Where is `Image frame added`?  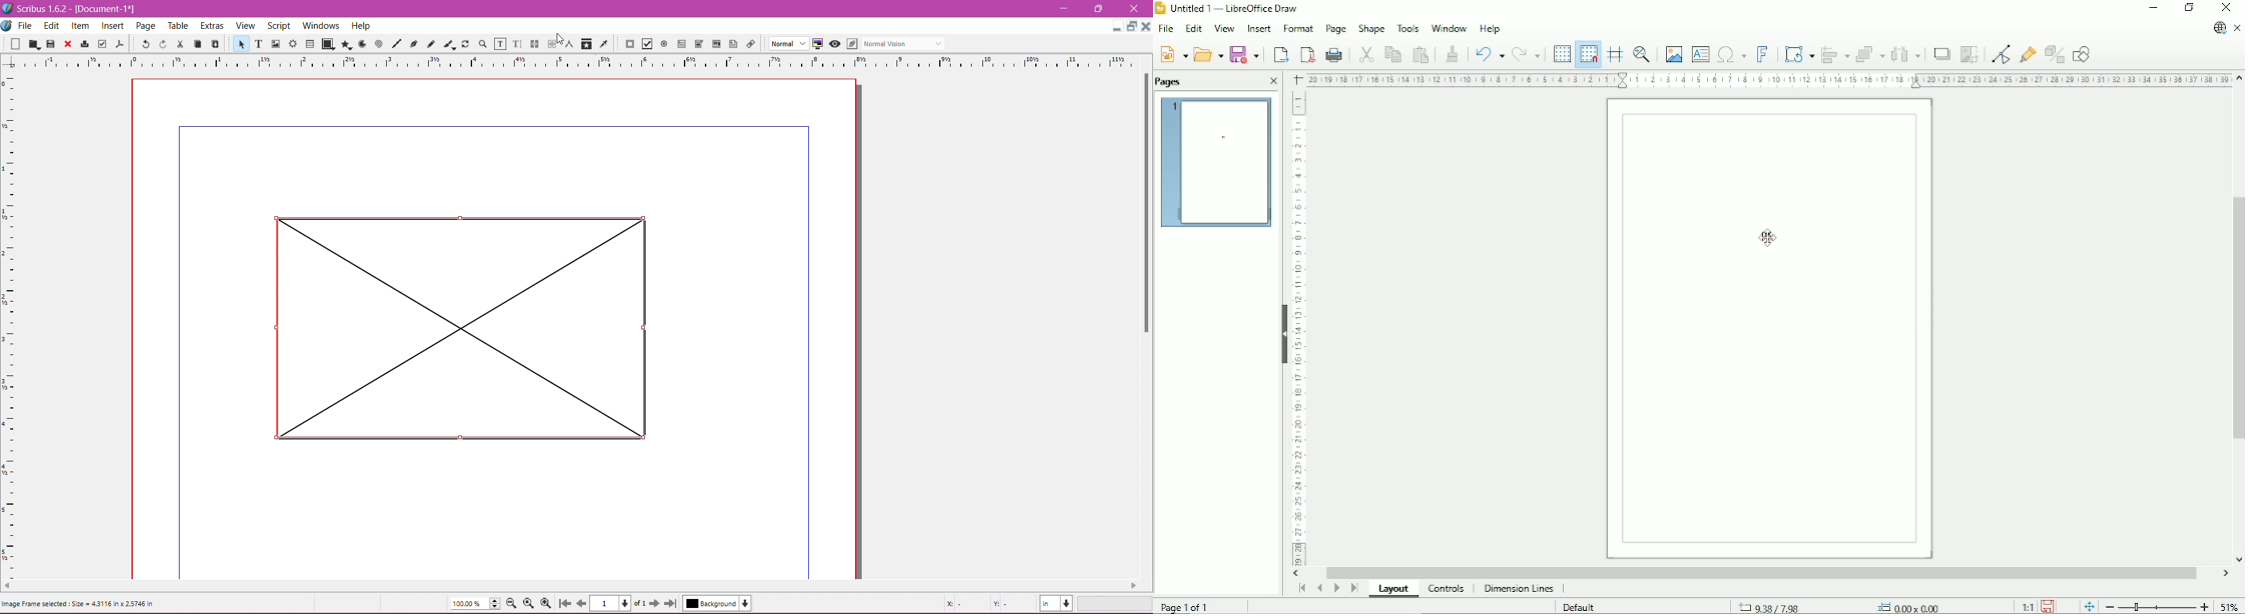 Image frame added is located at coordinates (452, 327).